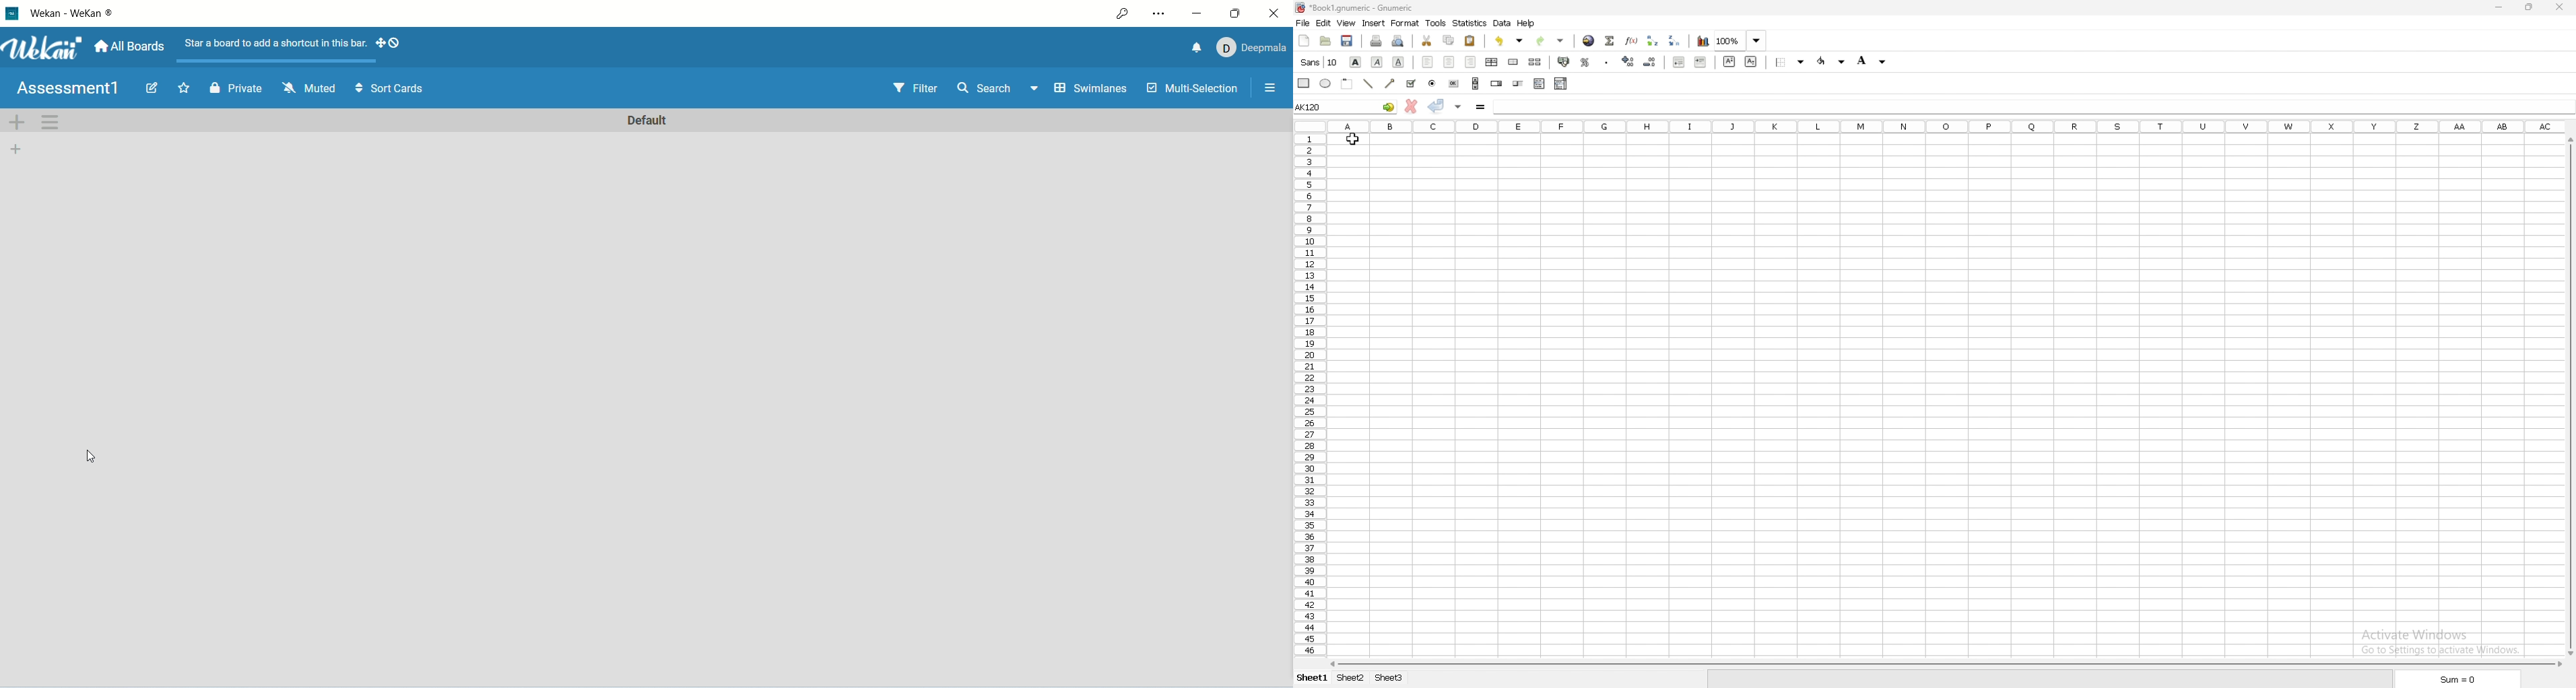 This screenshot has height=700, width=2576. Describe the element at coordinates (1432, 83) in the screenshot. I see `radio button` at that location.